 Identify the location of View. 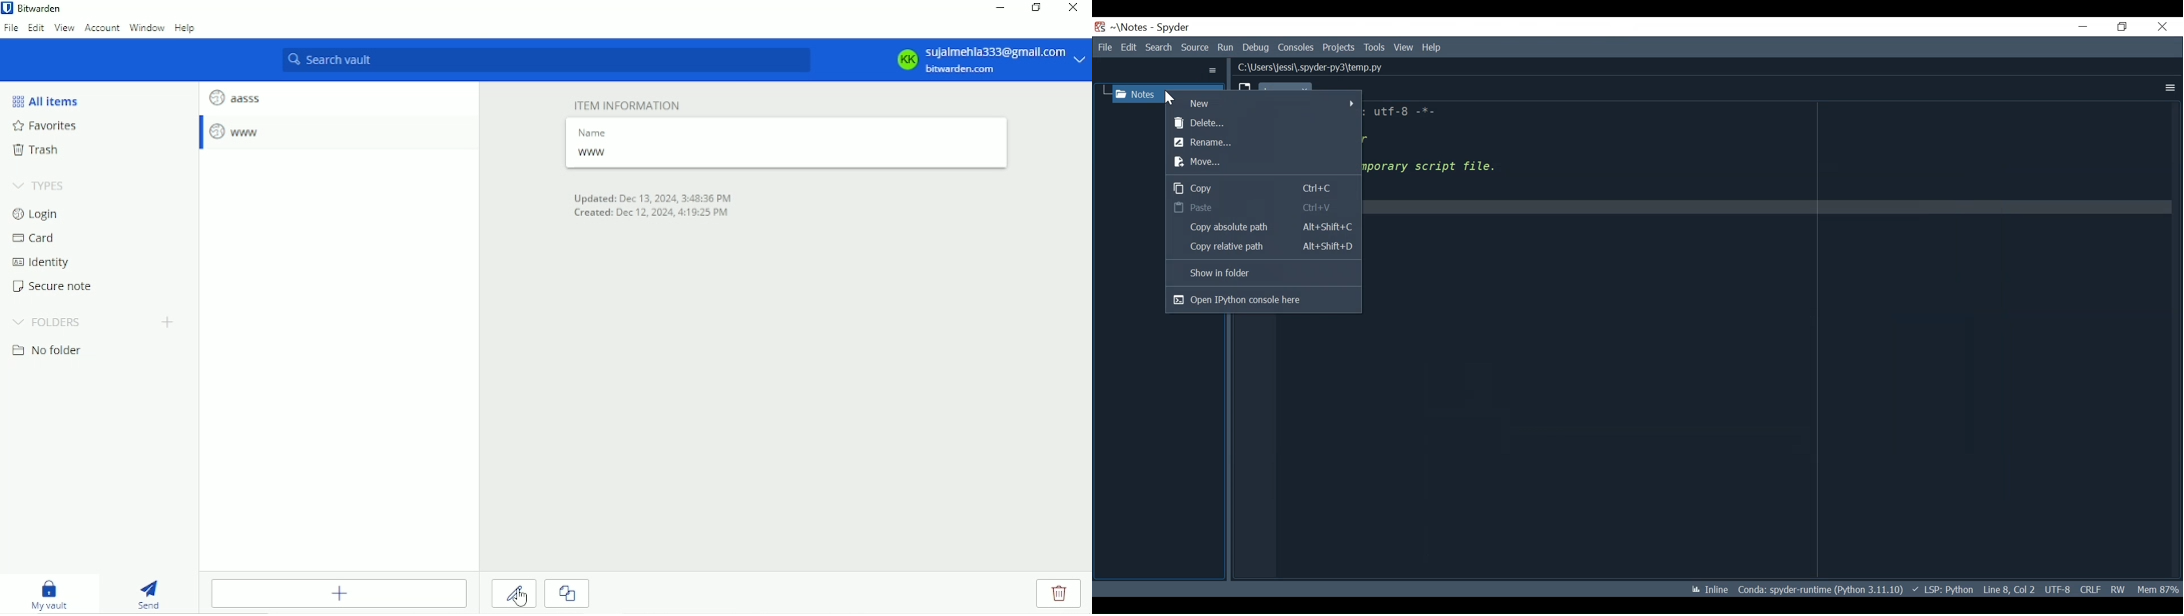
(1403, 48).